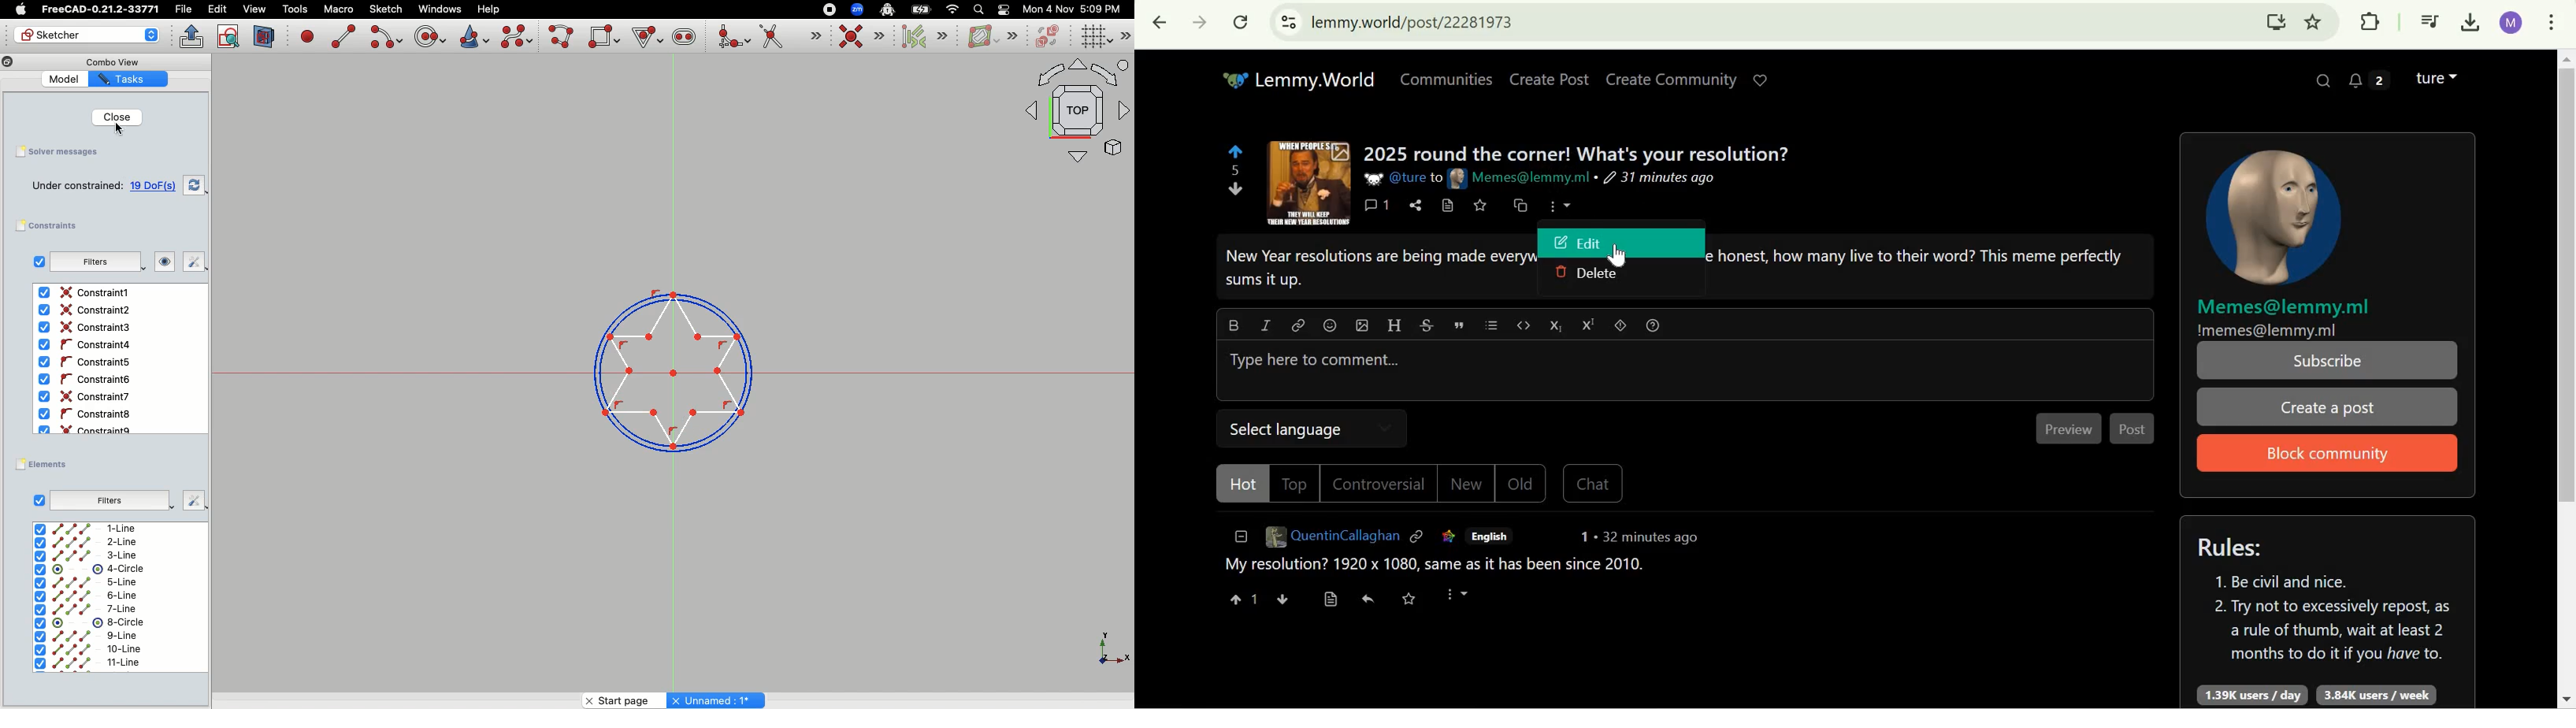 The width and height of the screenshot is (2576, 728). I want to click on Toggle grid, so click(1094, 37).